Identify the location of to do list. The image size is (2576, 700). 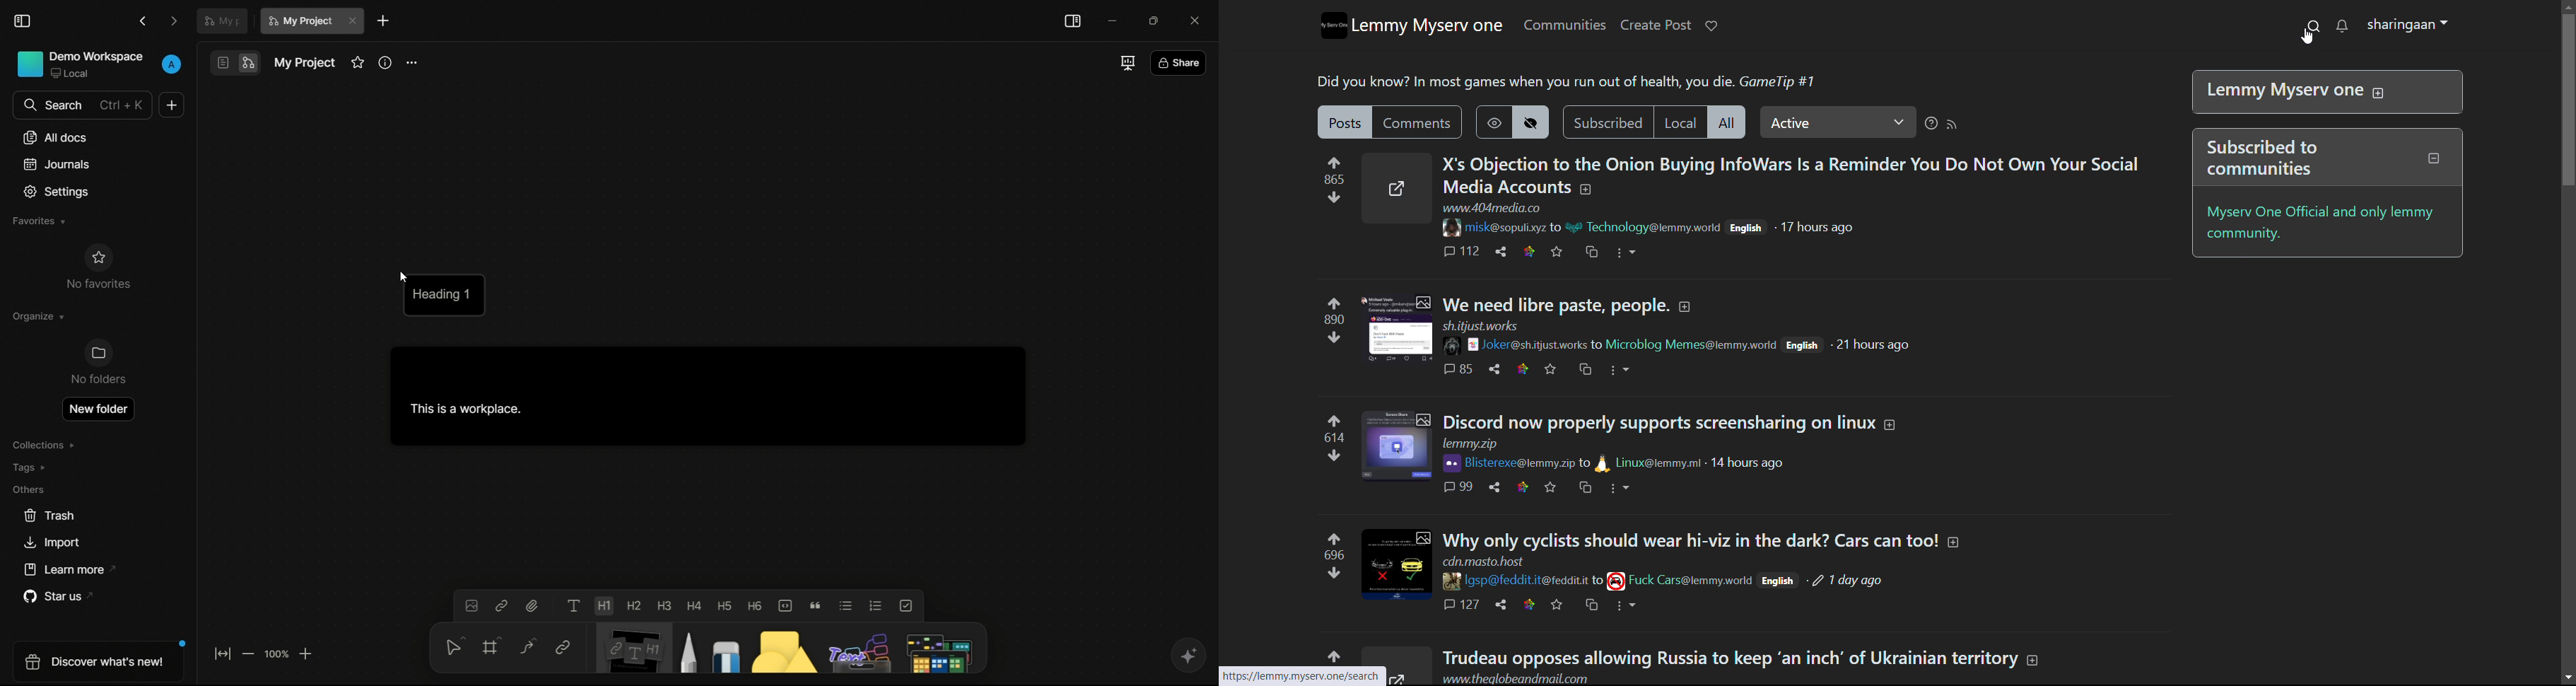
(908, 603).